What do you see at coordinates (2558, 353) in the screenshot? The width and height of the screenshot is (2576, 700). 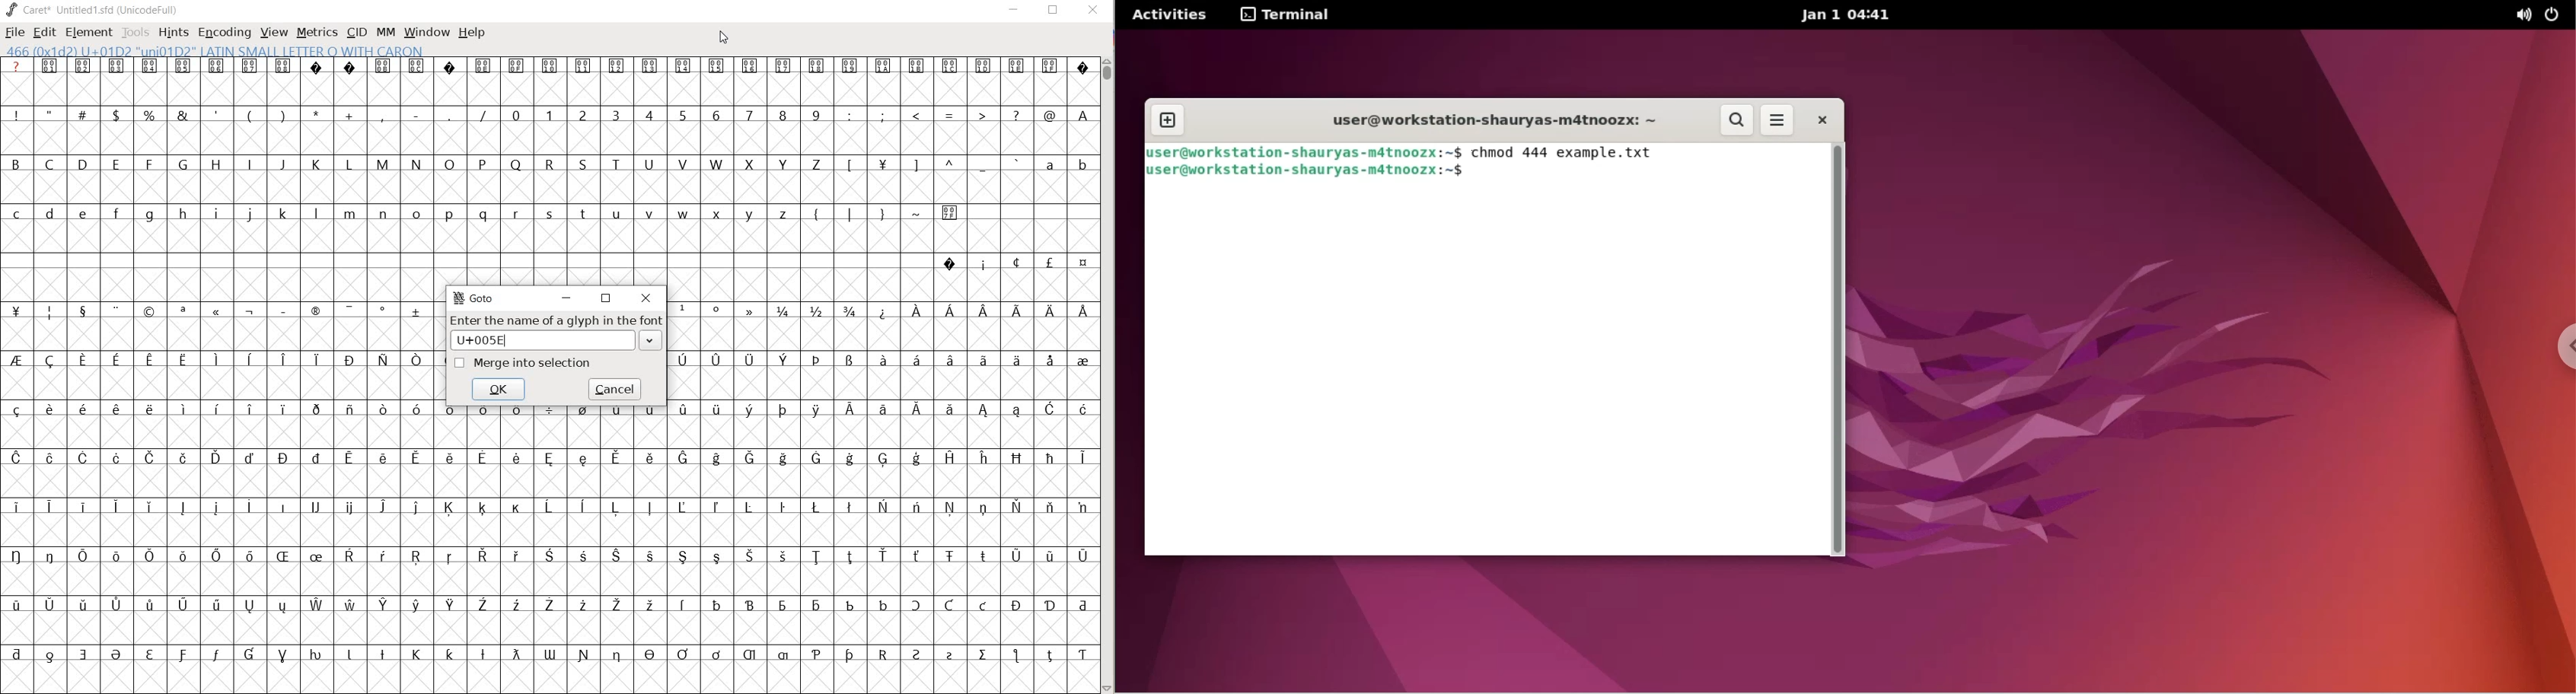 I see `chrome options` at bounding box center [2558, 353].